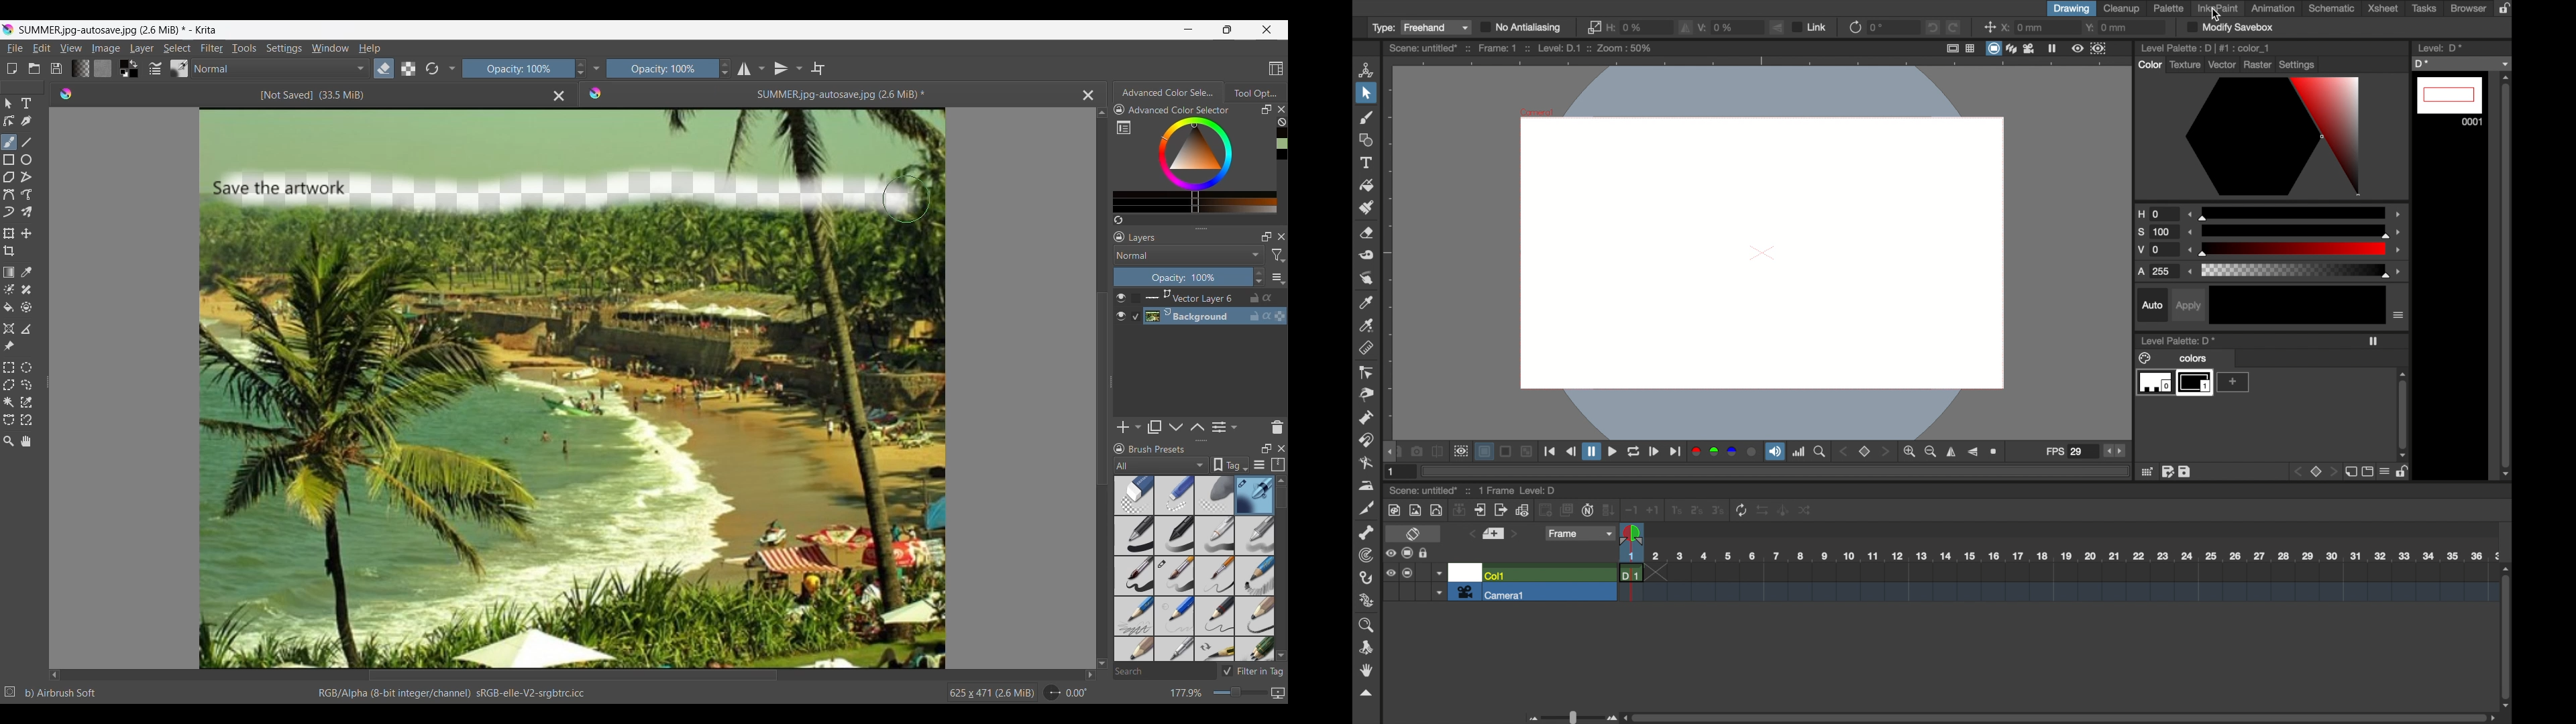  What do you see at coordinates (9, 251) in the screenshot?
I see `Crop tool` at bounding box center [9, 251].